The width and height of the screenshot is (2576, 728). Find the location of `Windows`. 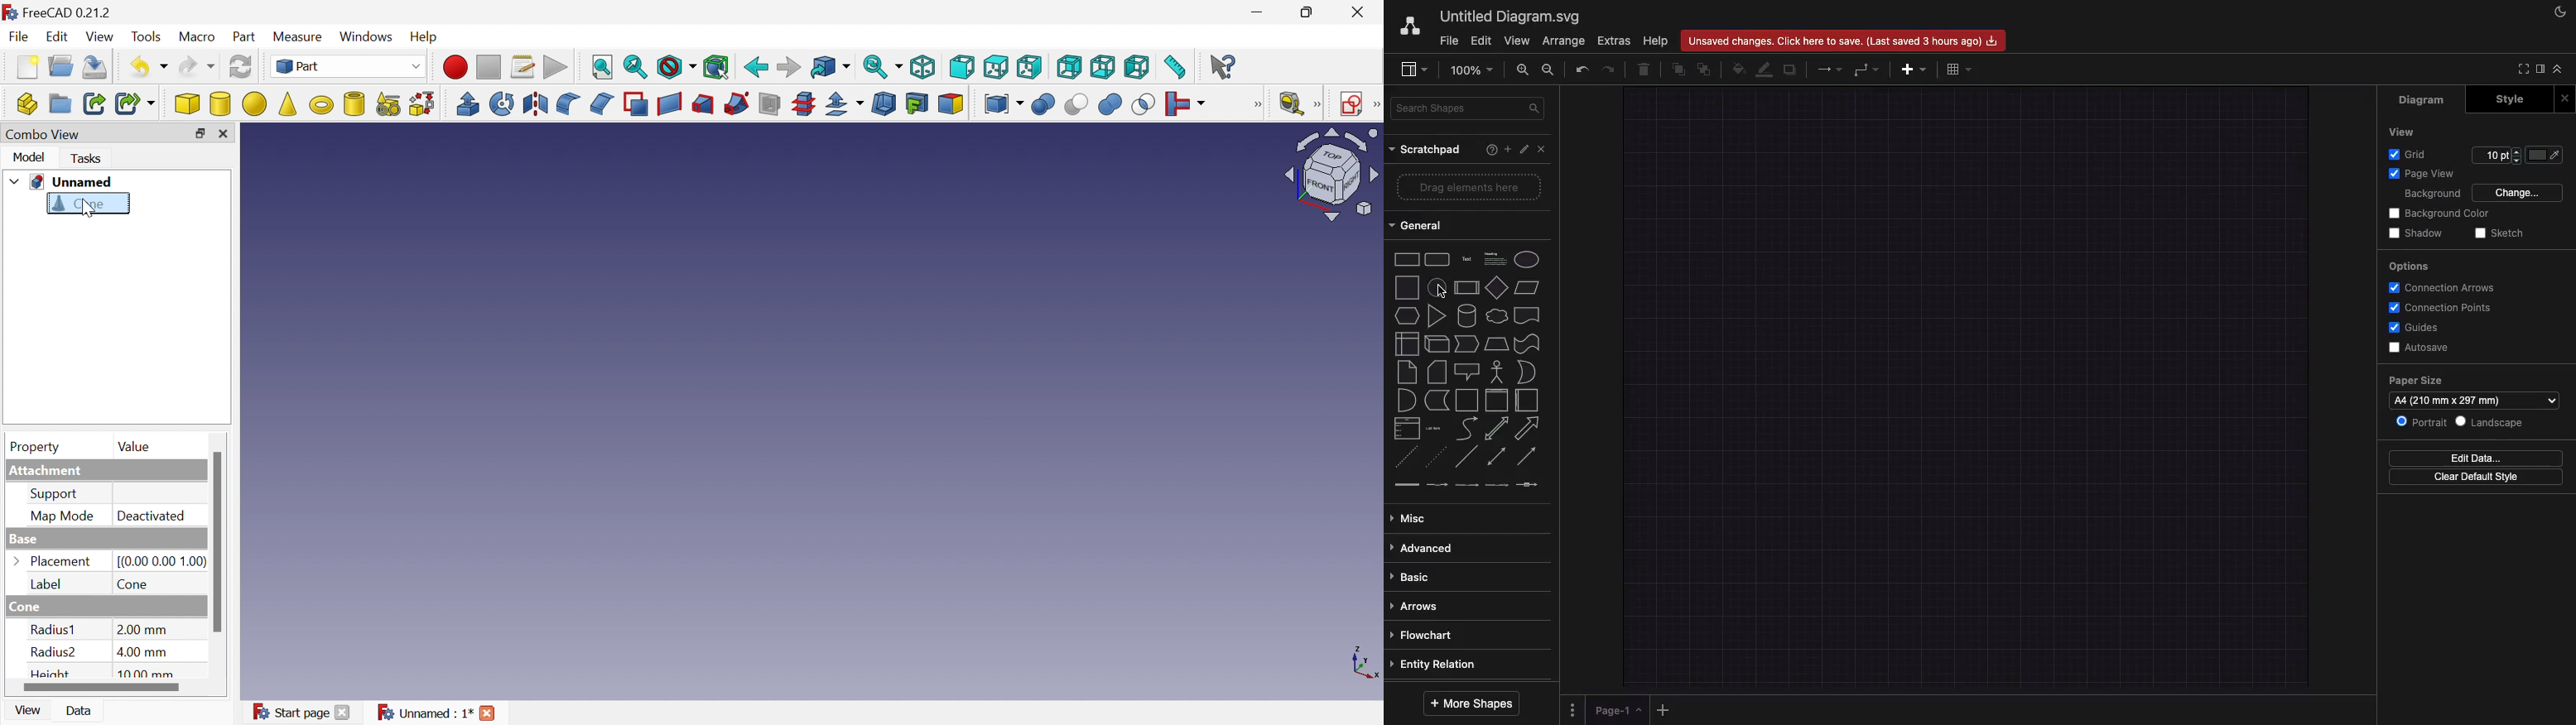

Windows is located at coordinates (366, 37).